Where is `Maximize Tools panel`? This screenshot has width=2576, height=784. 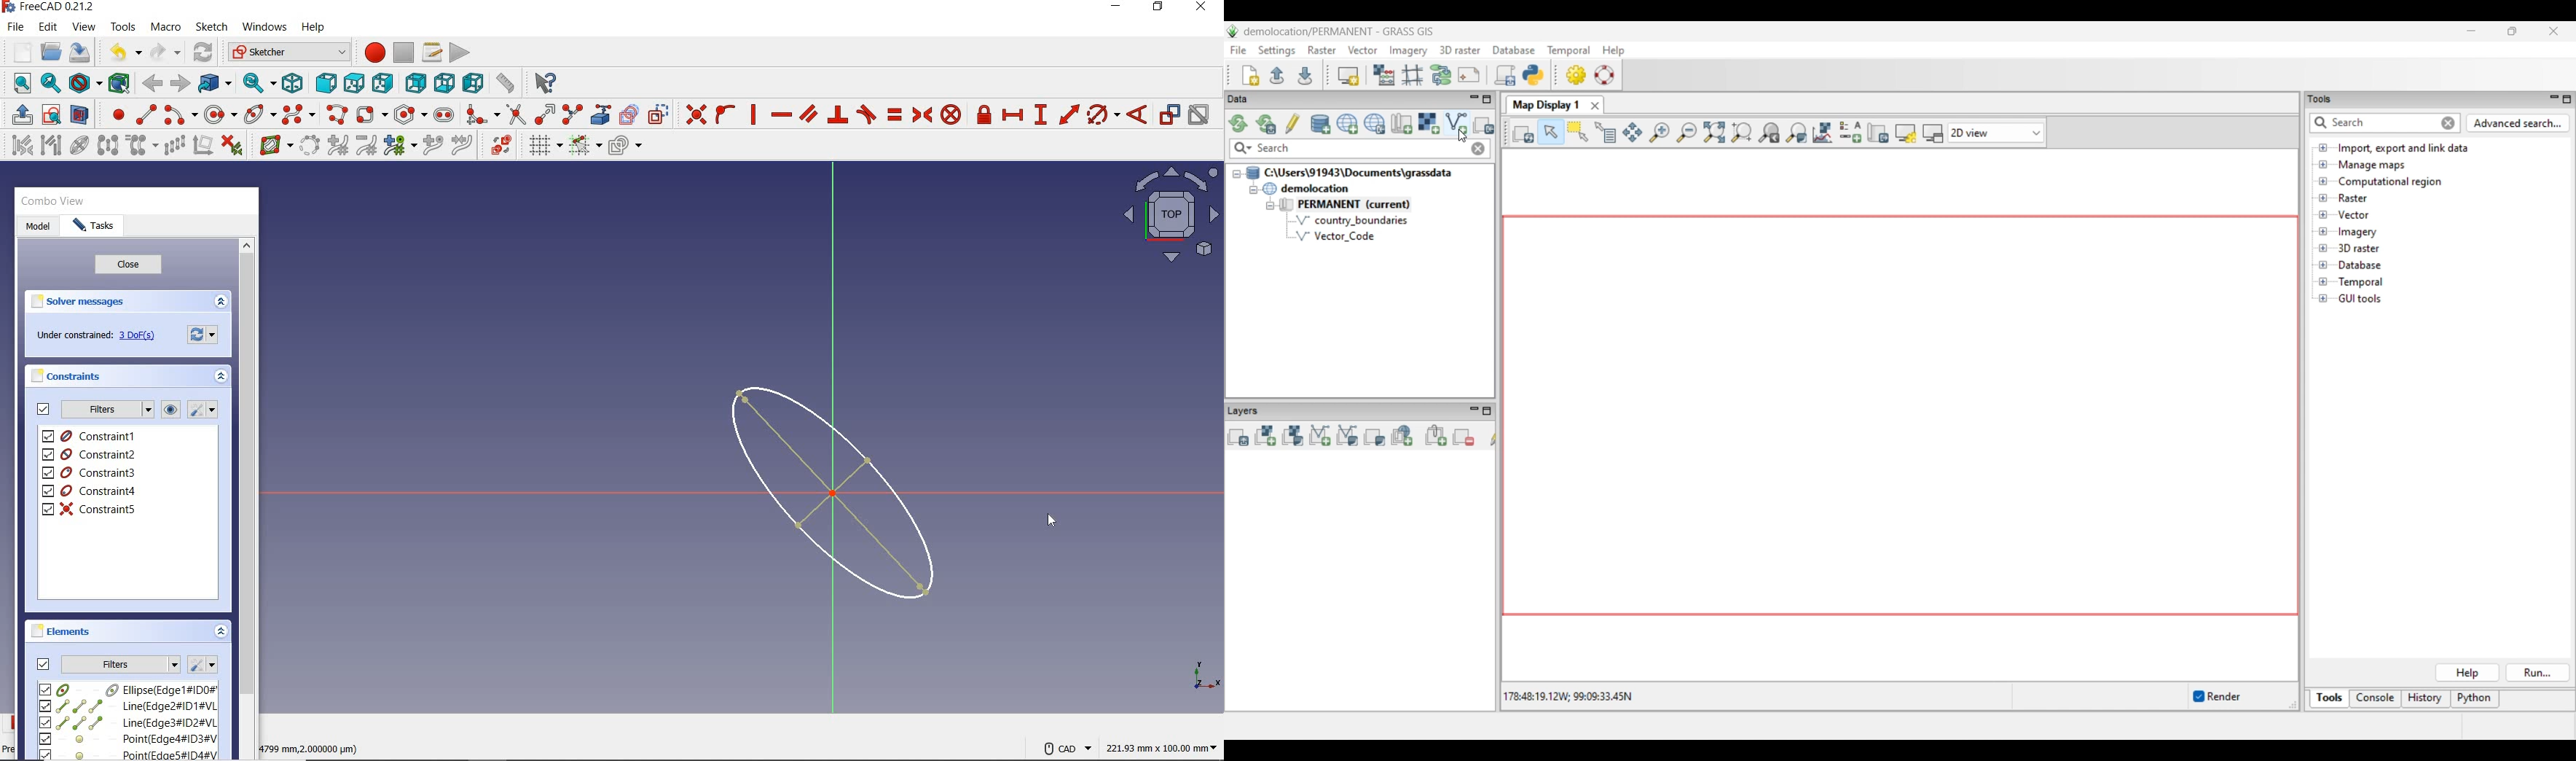
Maximize Tools panel is located at coordinates (2567, 99).